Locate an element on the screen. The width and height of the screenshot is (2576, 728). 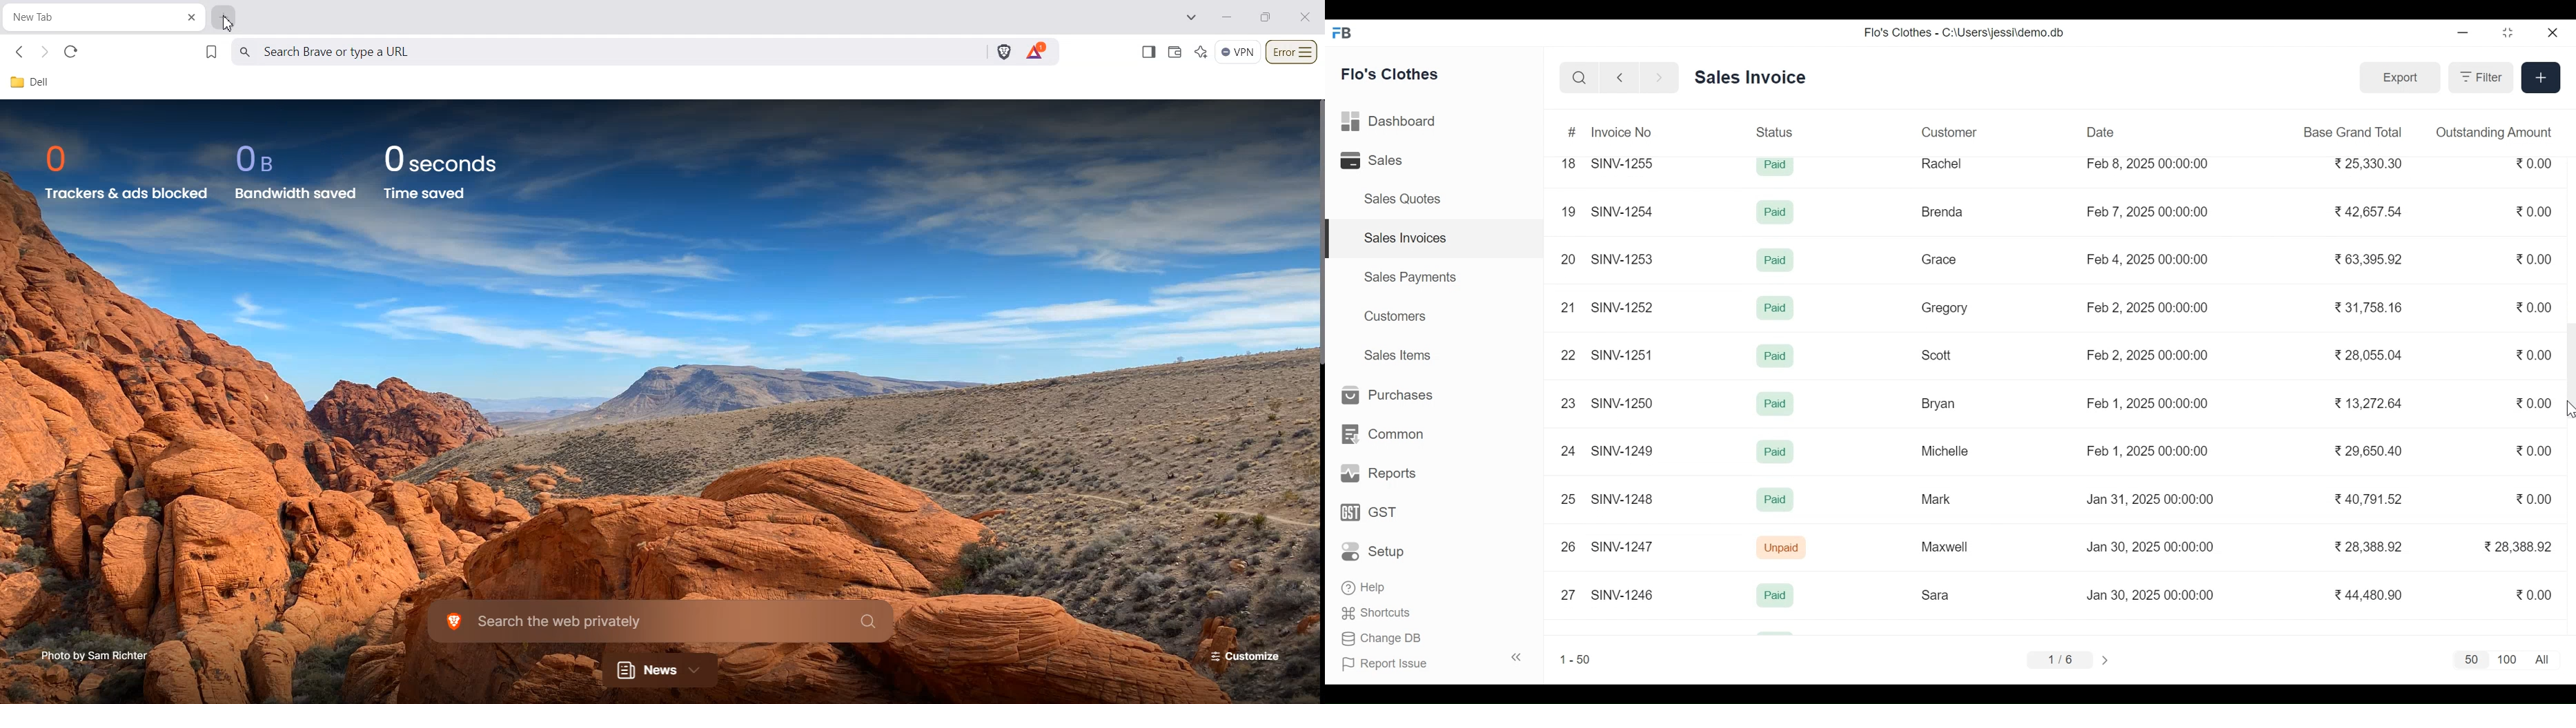
Change DB is located at coordinates (1382, 640).